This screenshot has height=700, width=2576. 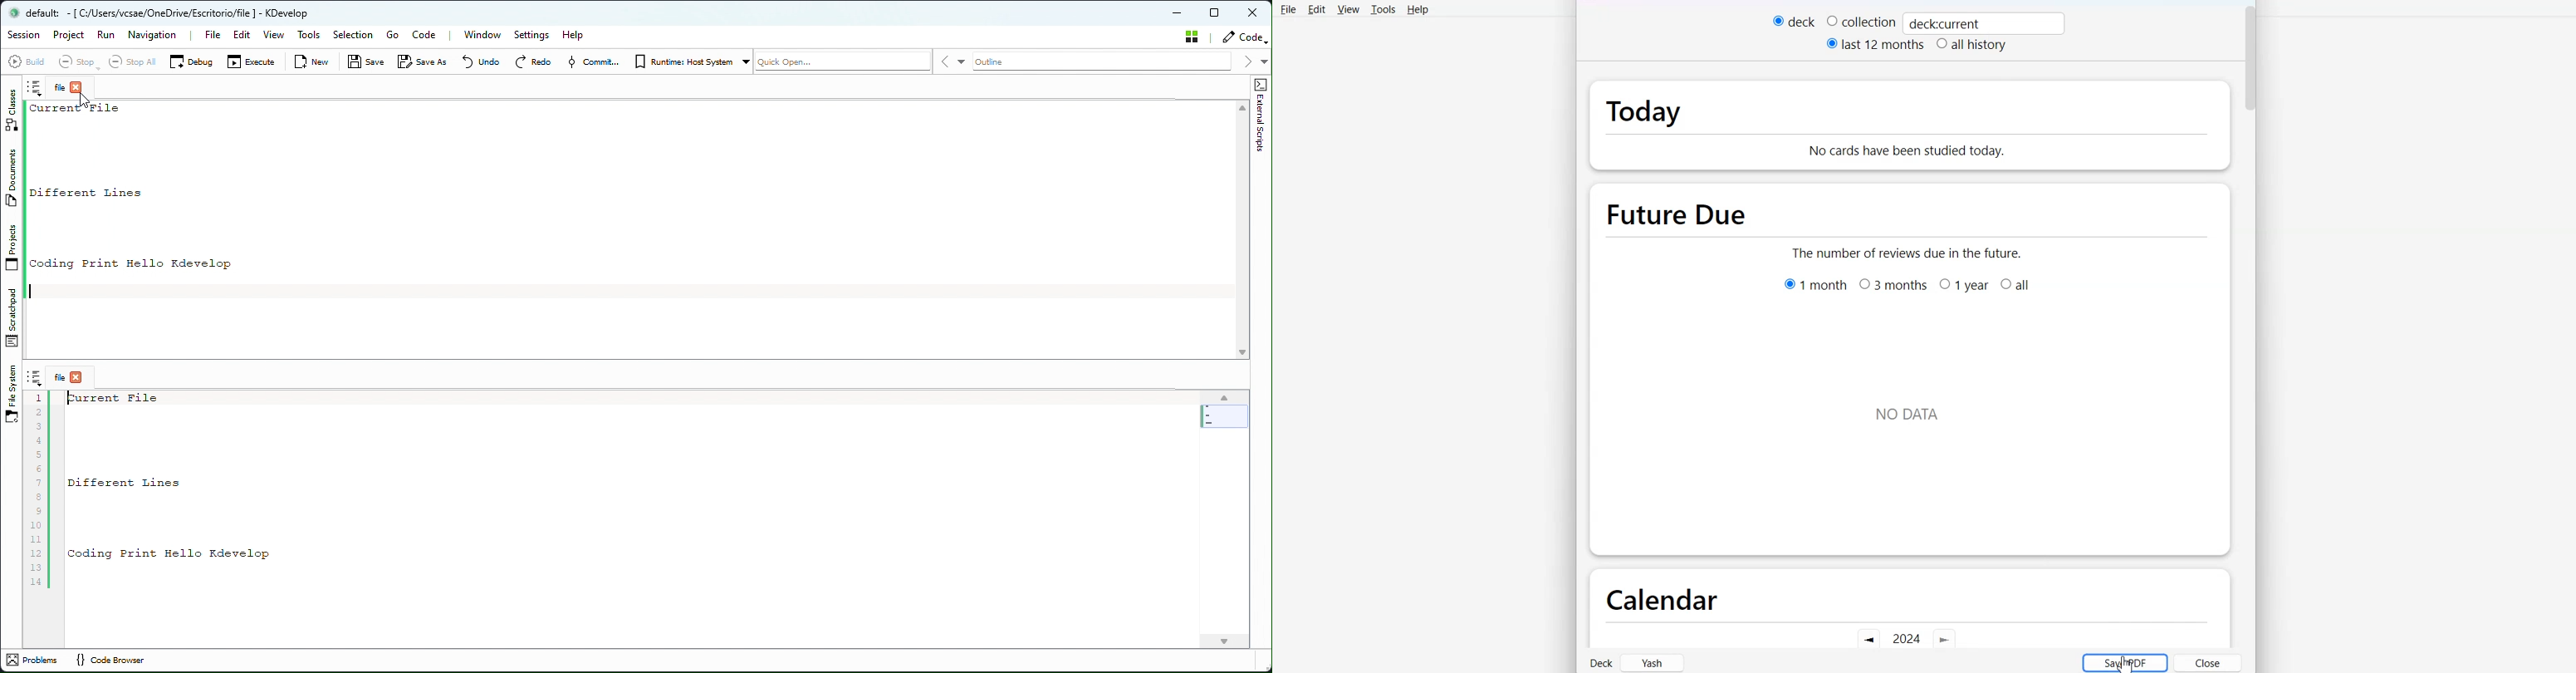 I want to click on 1 Year, so click(x=1964, y=285).